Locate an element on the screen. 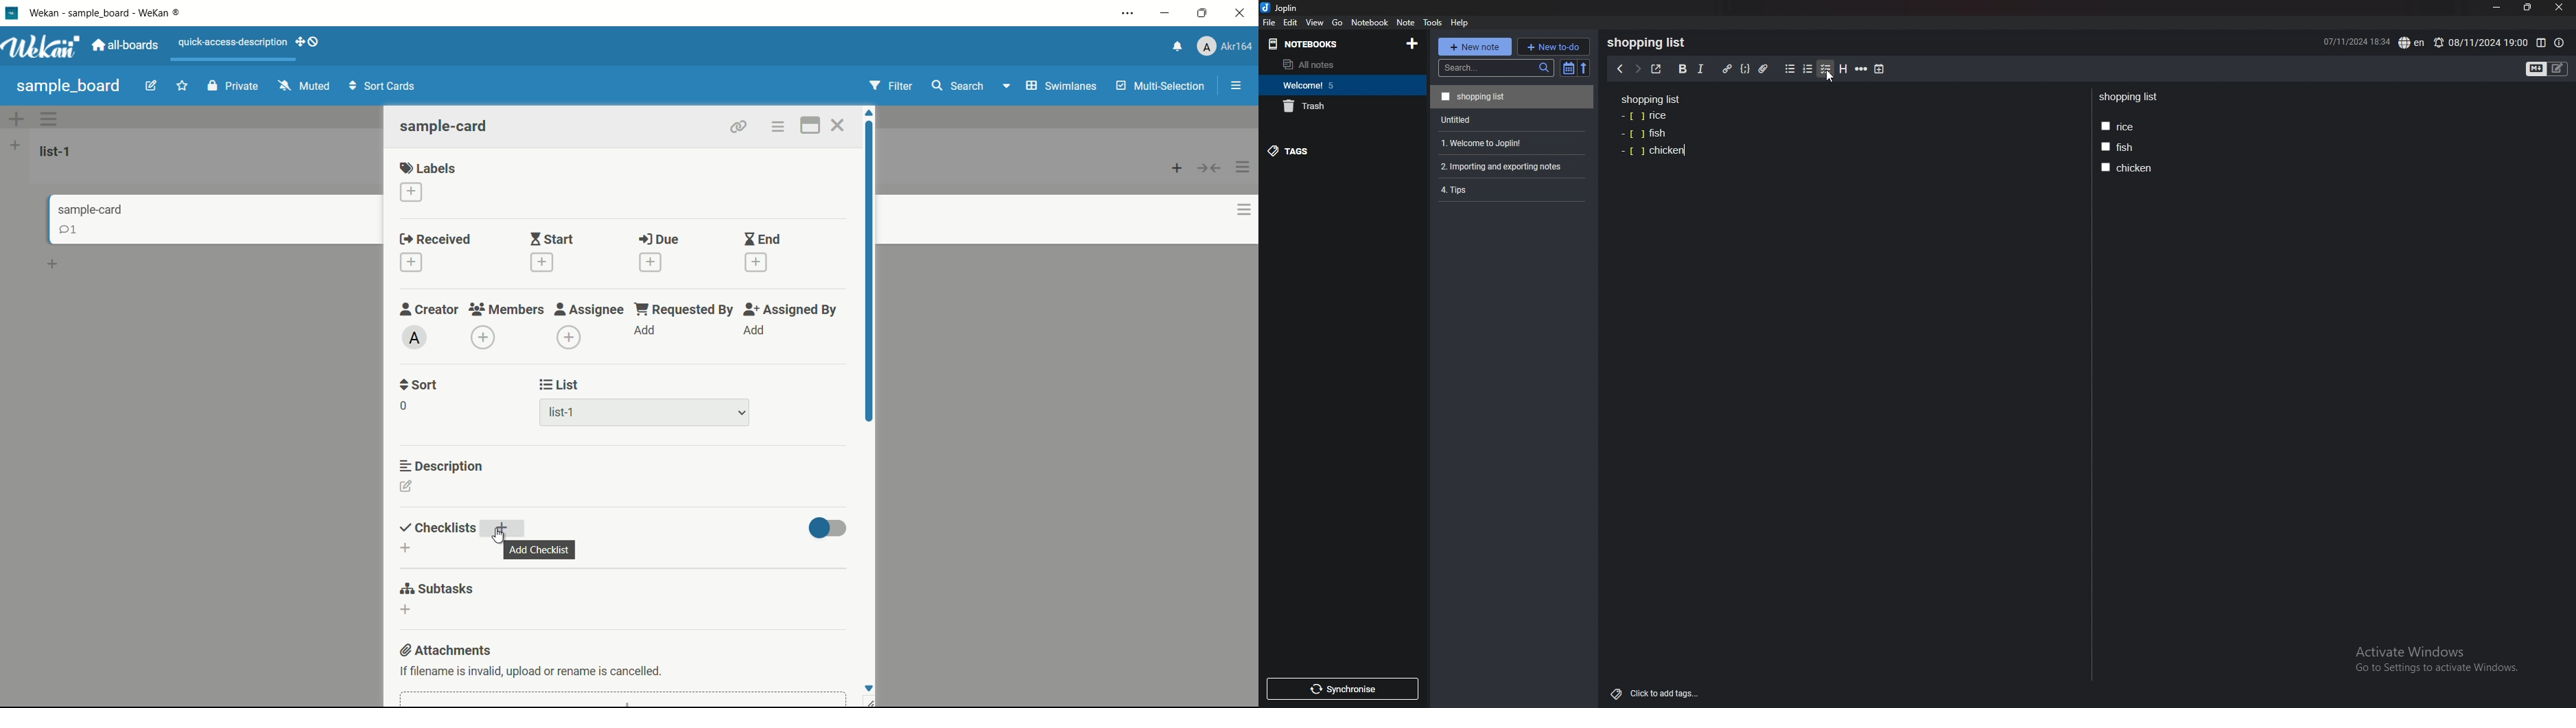 Image resolution: width=2576 pixels, height=728 pixels. italic is located at coordinates (1701, 69).